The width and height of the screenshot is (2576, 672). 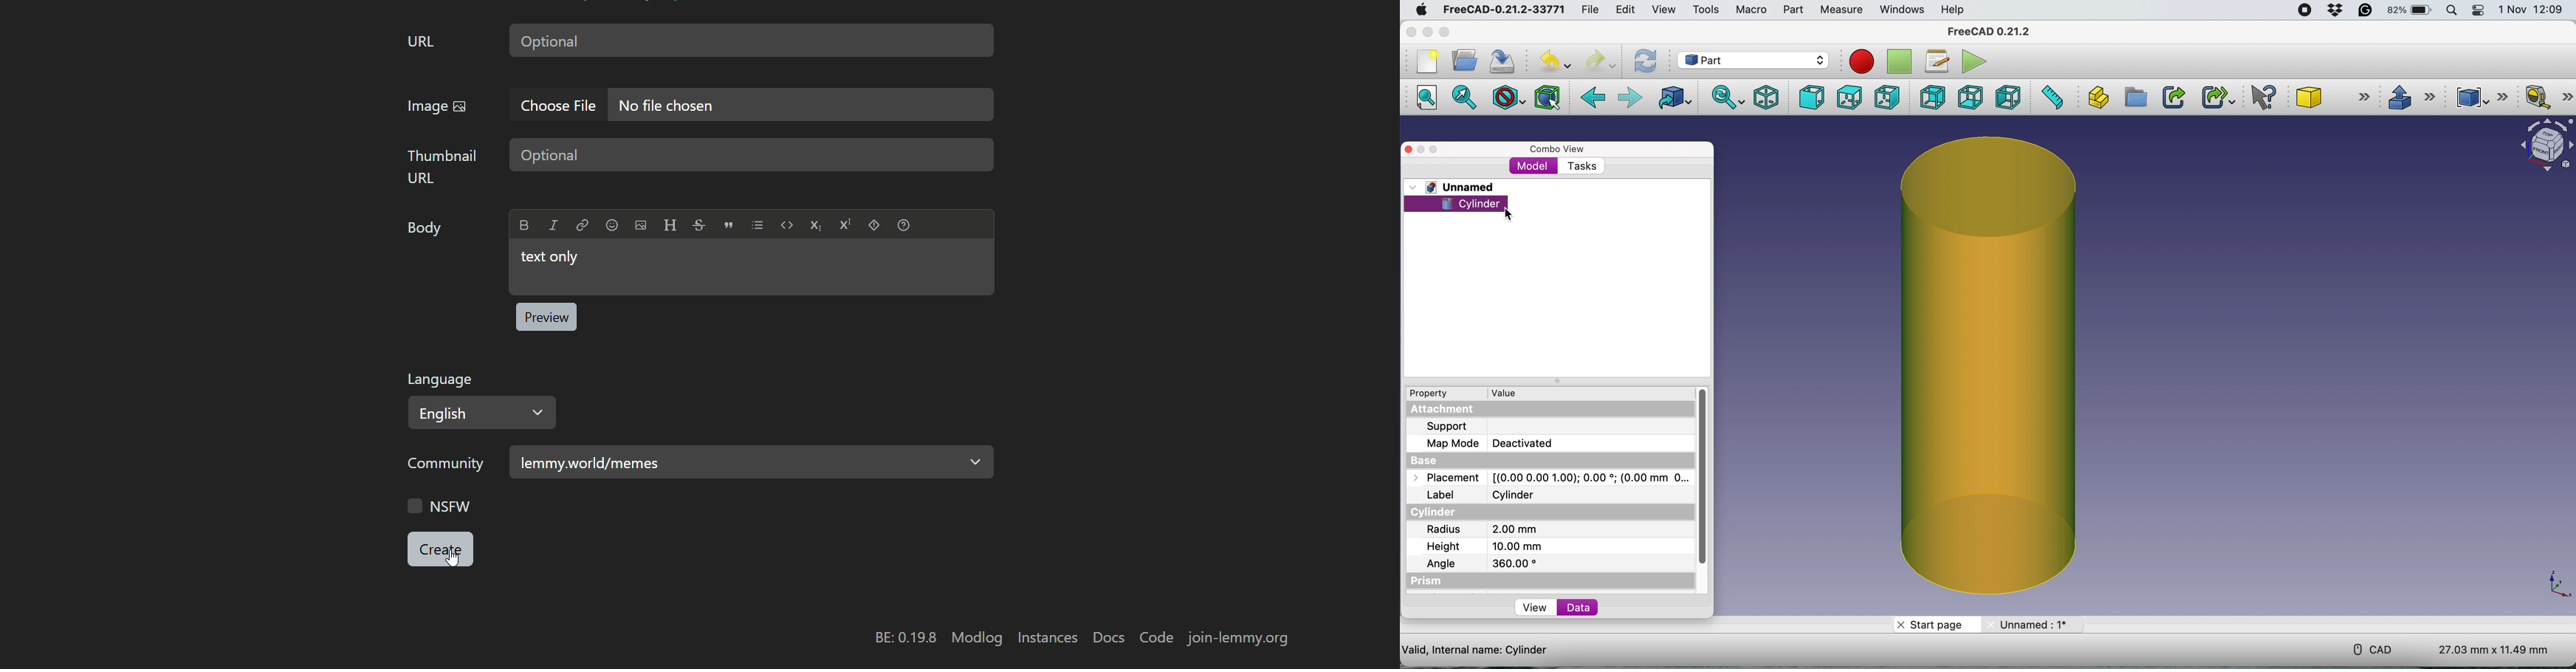 I want to click on refresh, so click(x=1646, y=60).